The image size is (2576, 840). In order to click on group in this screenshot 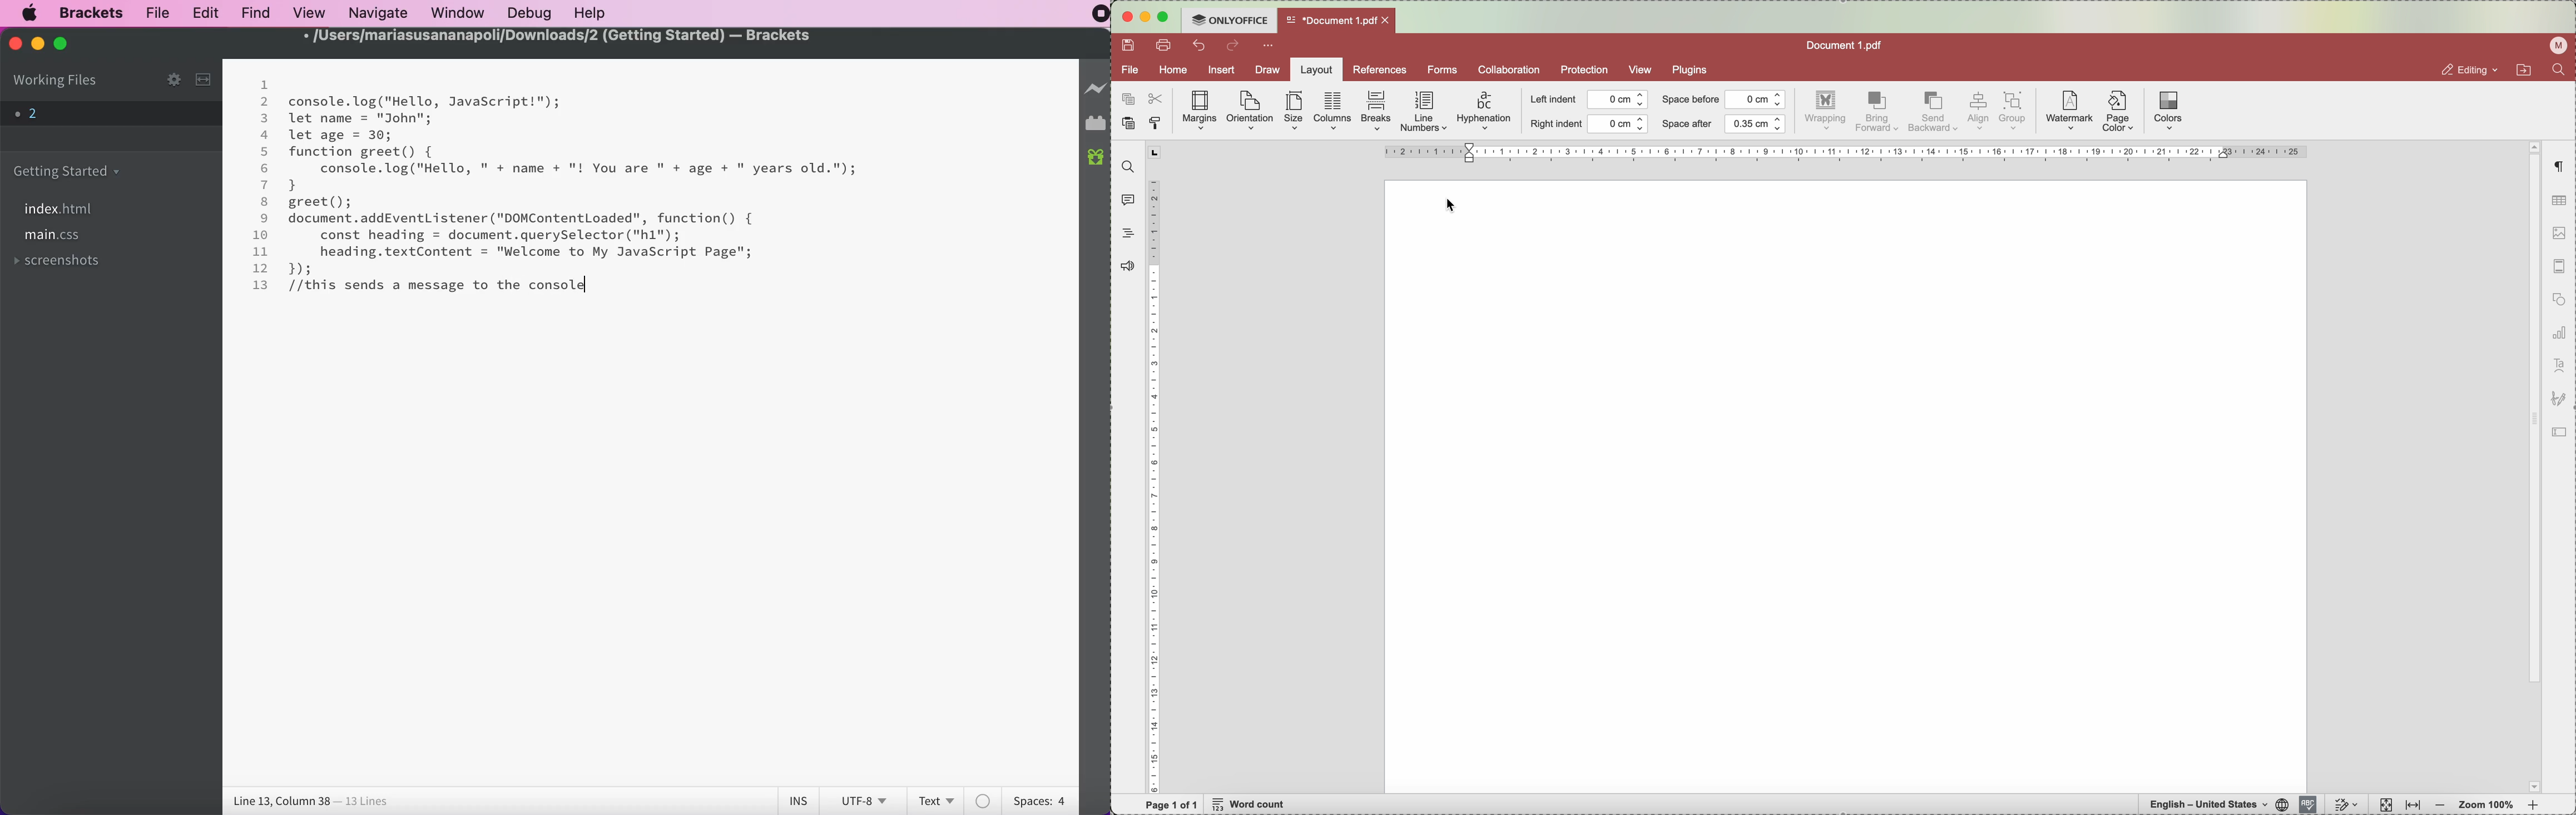, I will do `click(2016, 112)`.